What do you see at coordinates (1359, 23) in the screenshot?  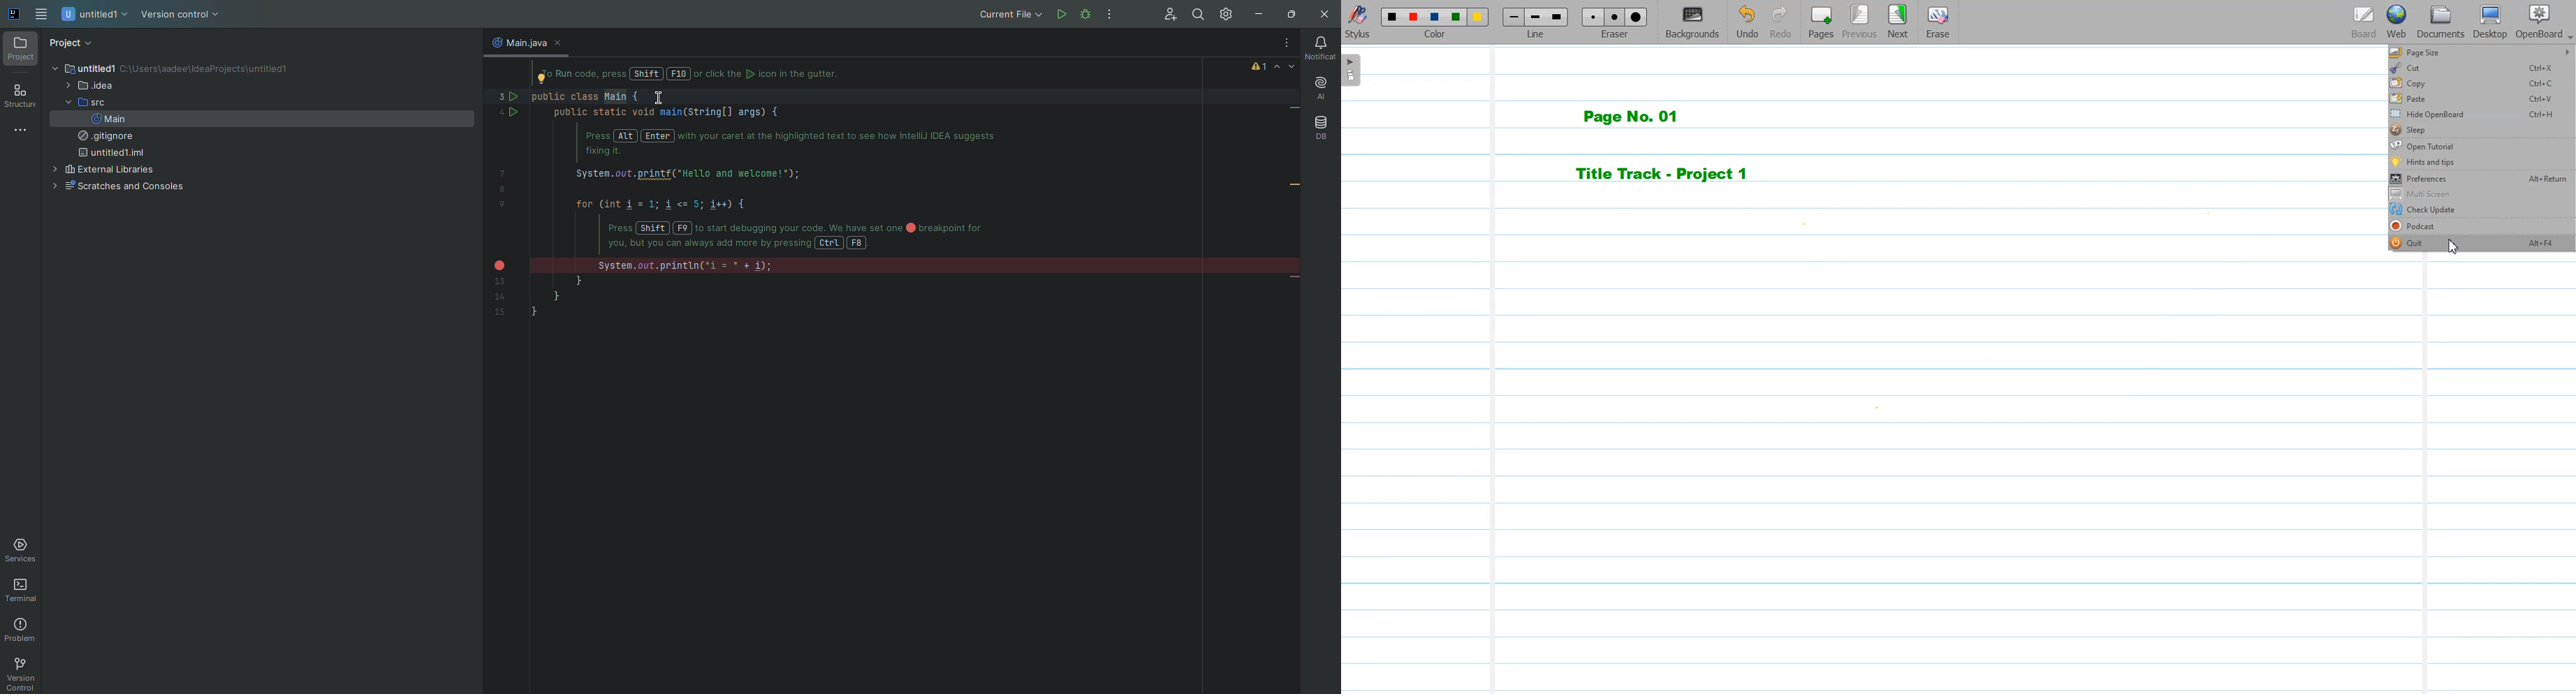 I see `Stylus` at bounding box center [1359, 23].